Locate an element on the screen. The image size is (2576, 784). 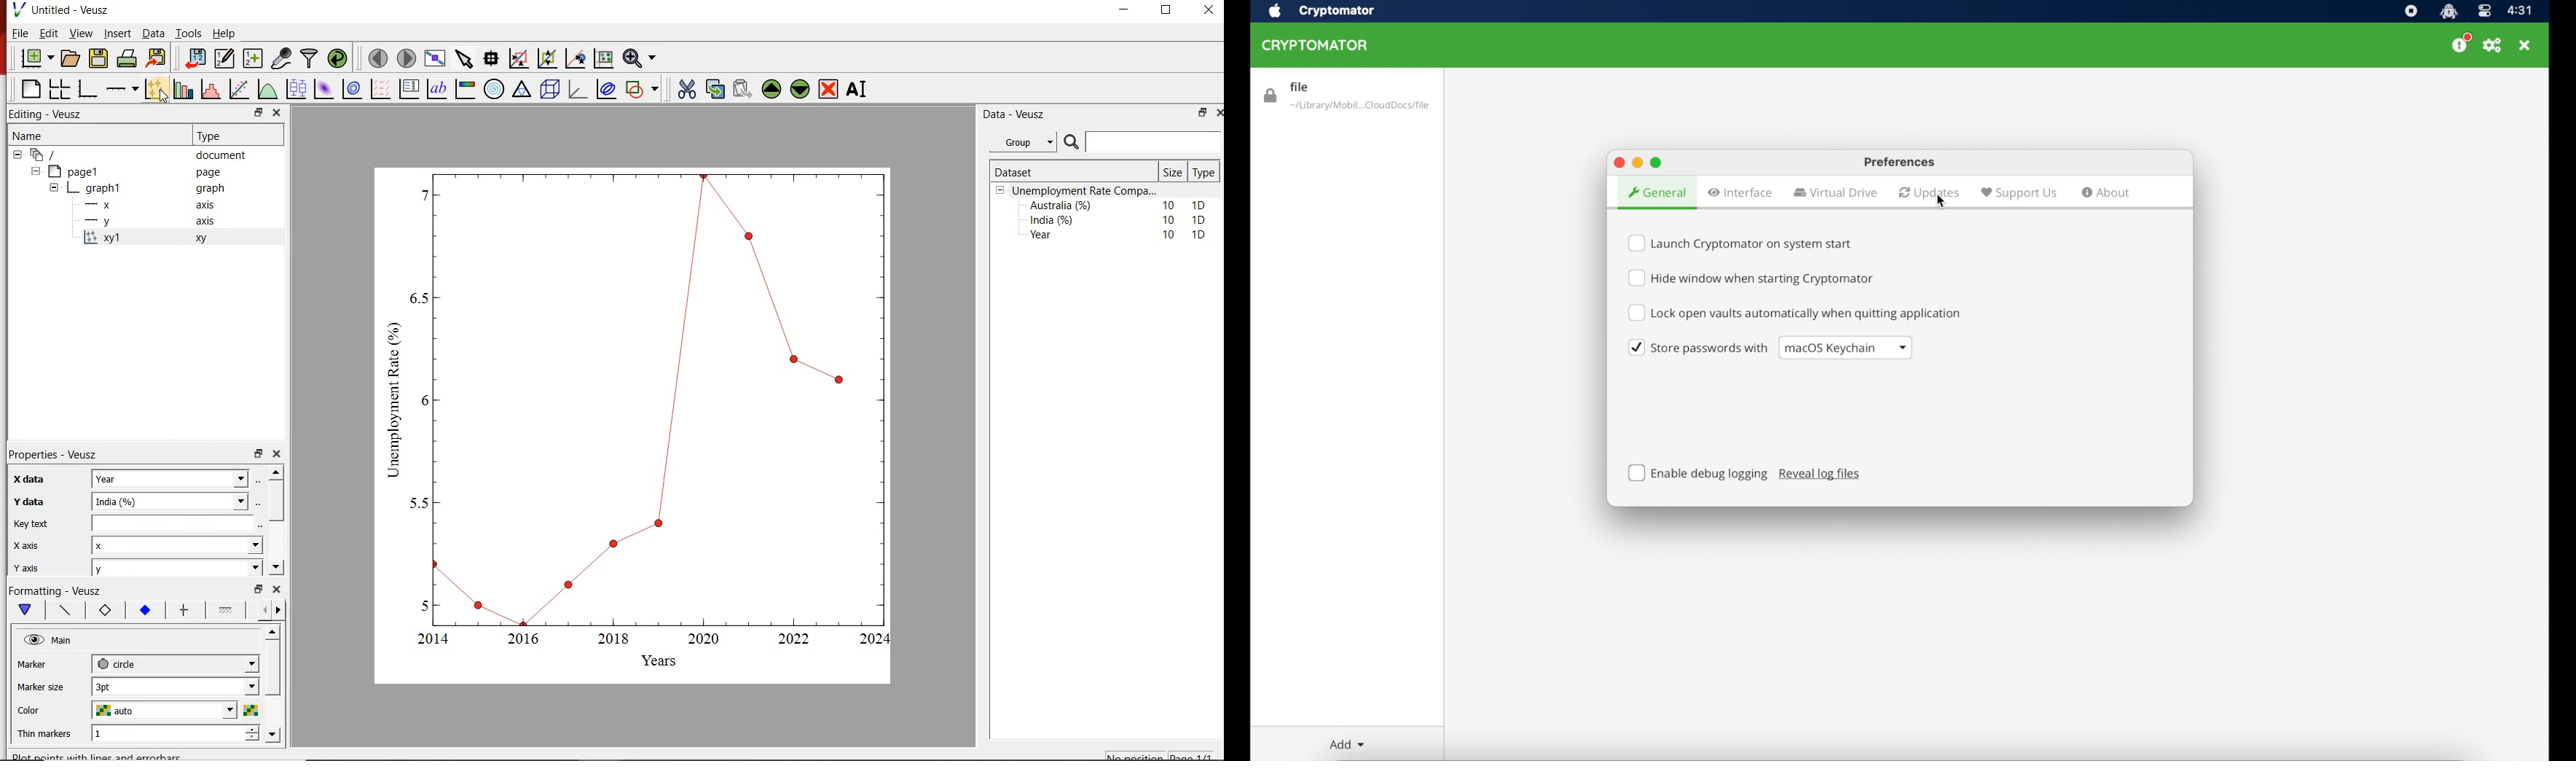
checkbox is located at coordinates (1699, 347).